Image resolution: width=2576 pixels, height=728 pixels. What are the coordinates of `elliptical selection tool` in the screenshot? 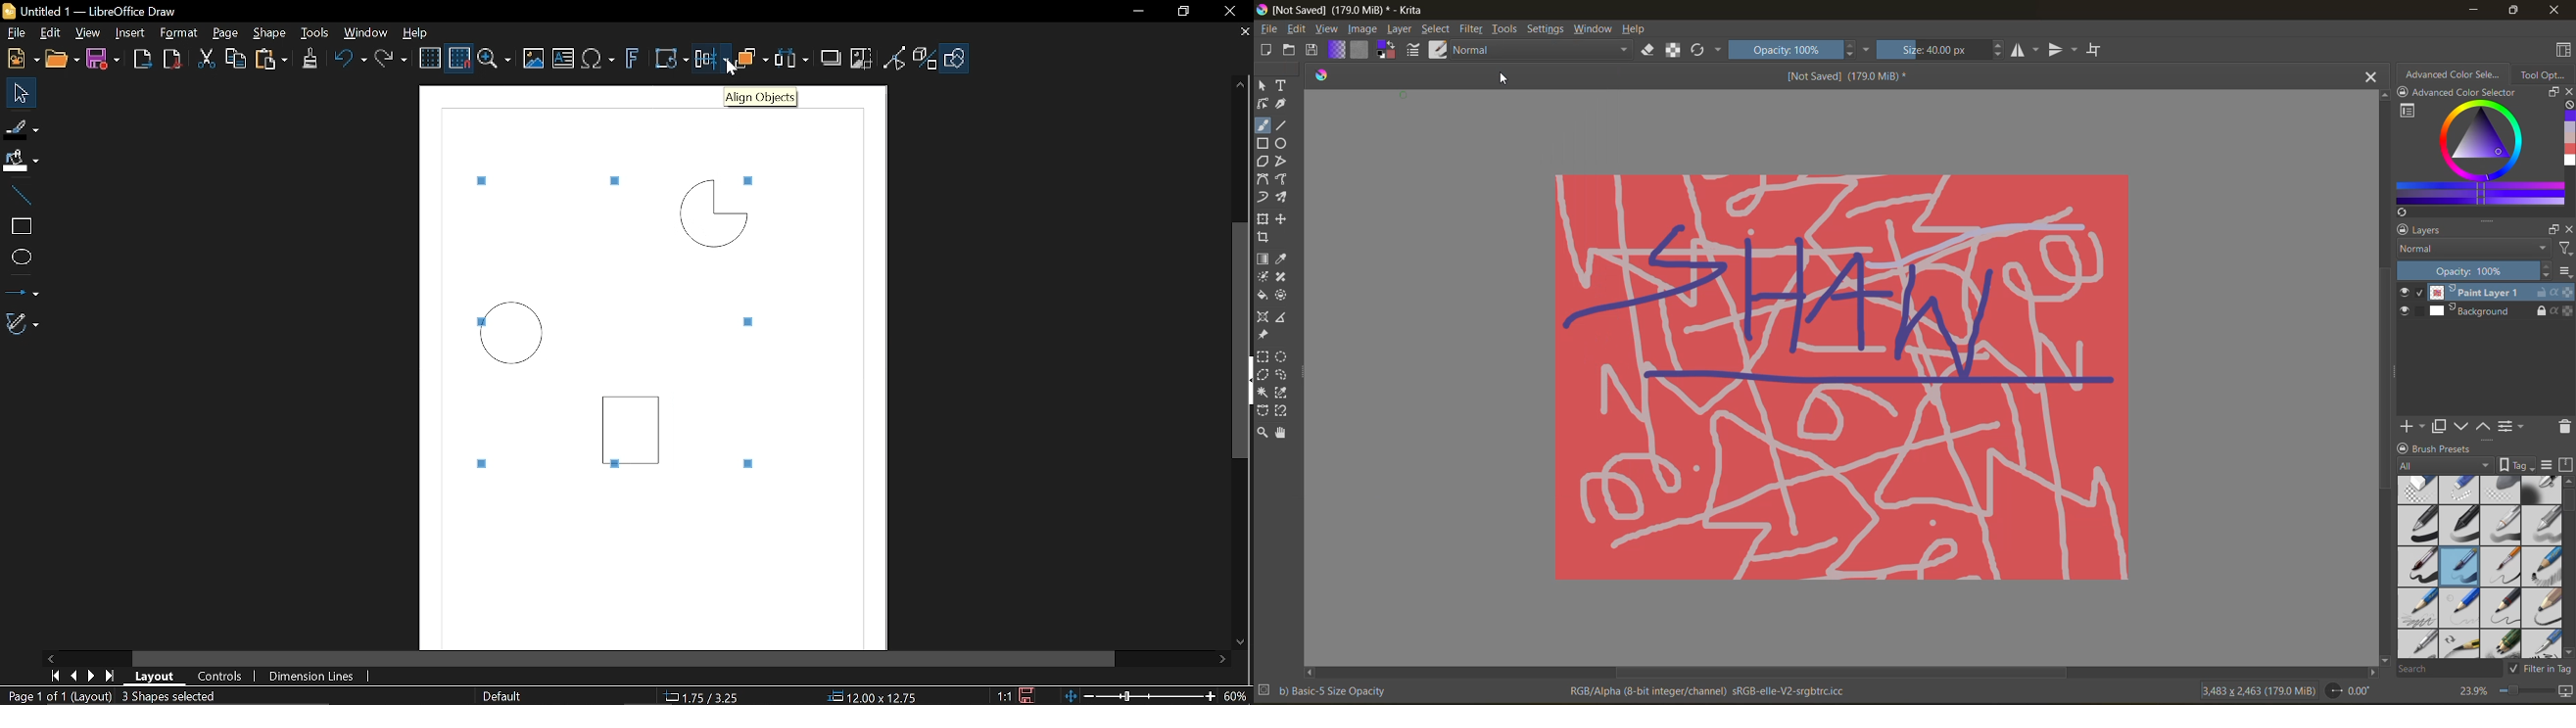 It's located at (1283, 357).